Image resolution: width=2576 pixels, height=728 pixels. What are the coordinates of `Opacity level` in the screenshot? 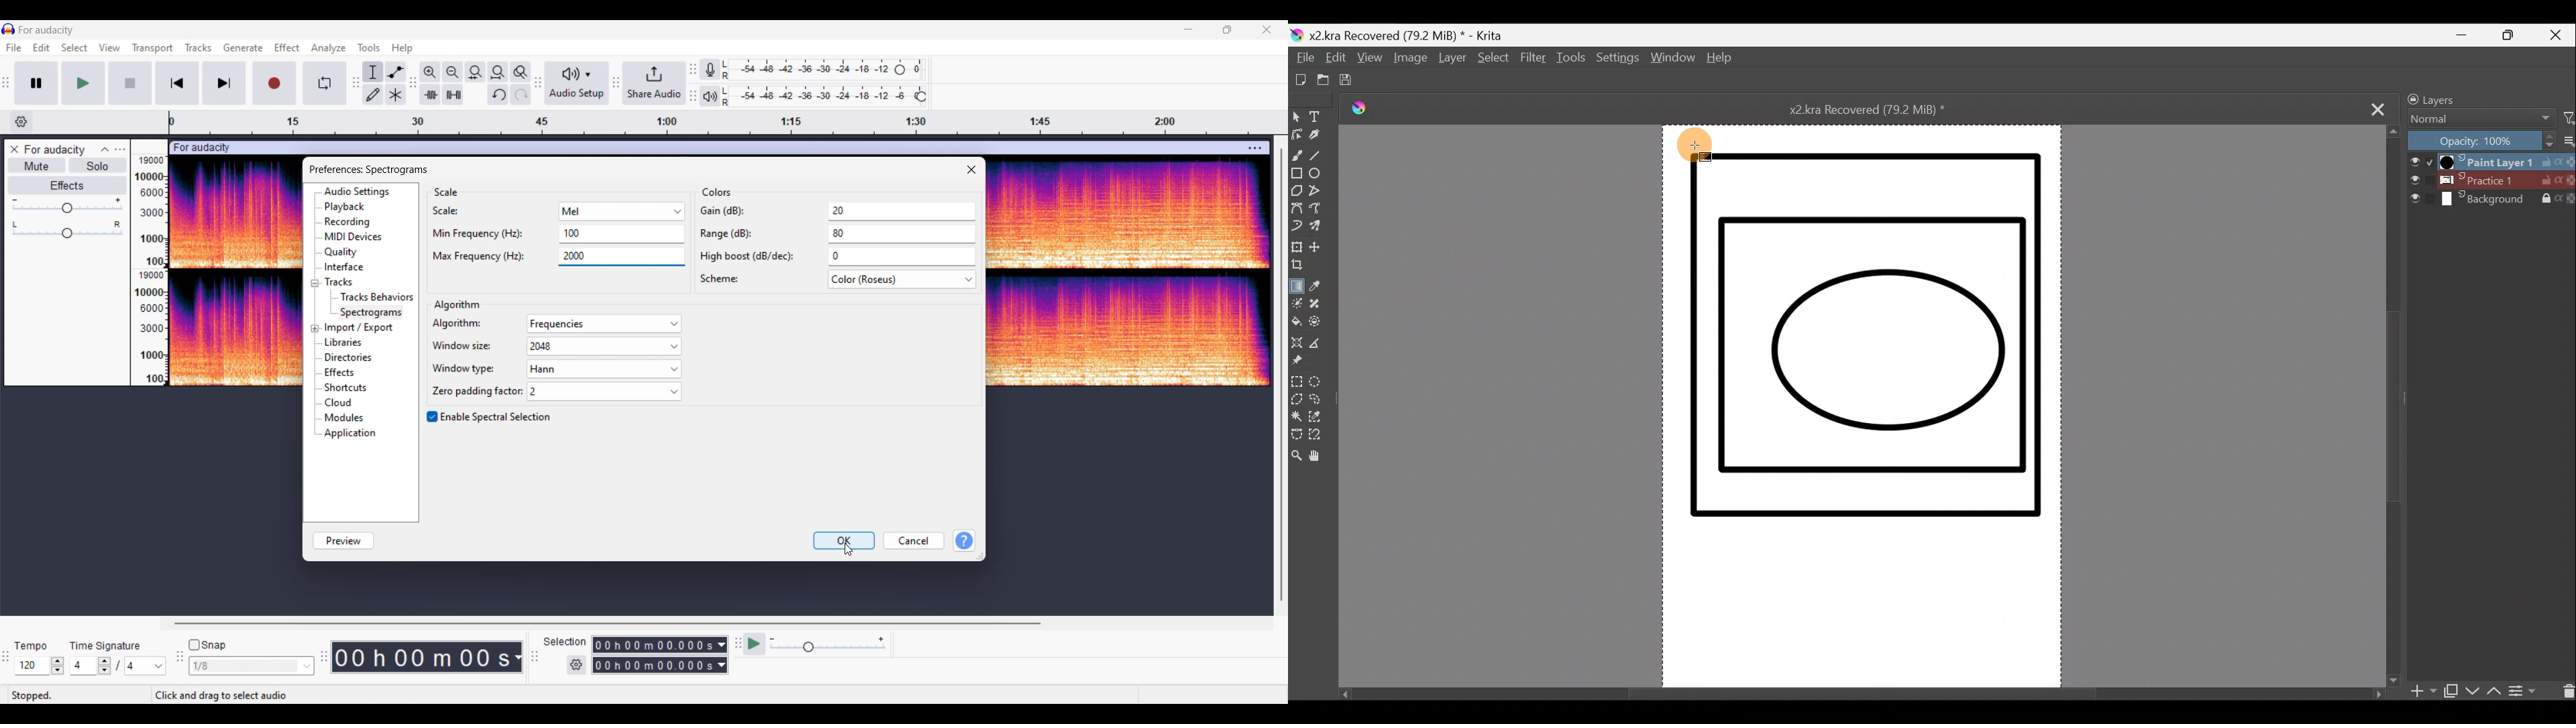 It's located at (2490, 140).